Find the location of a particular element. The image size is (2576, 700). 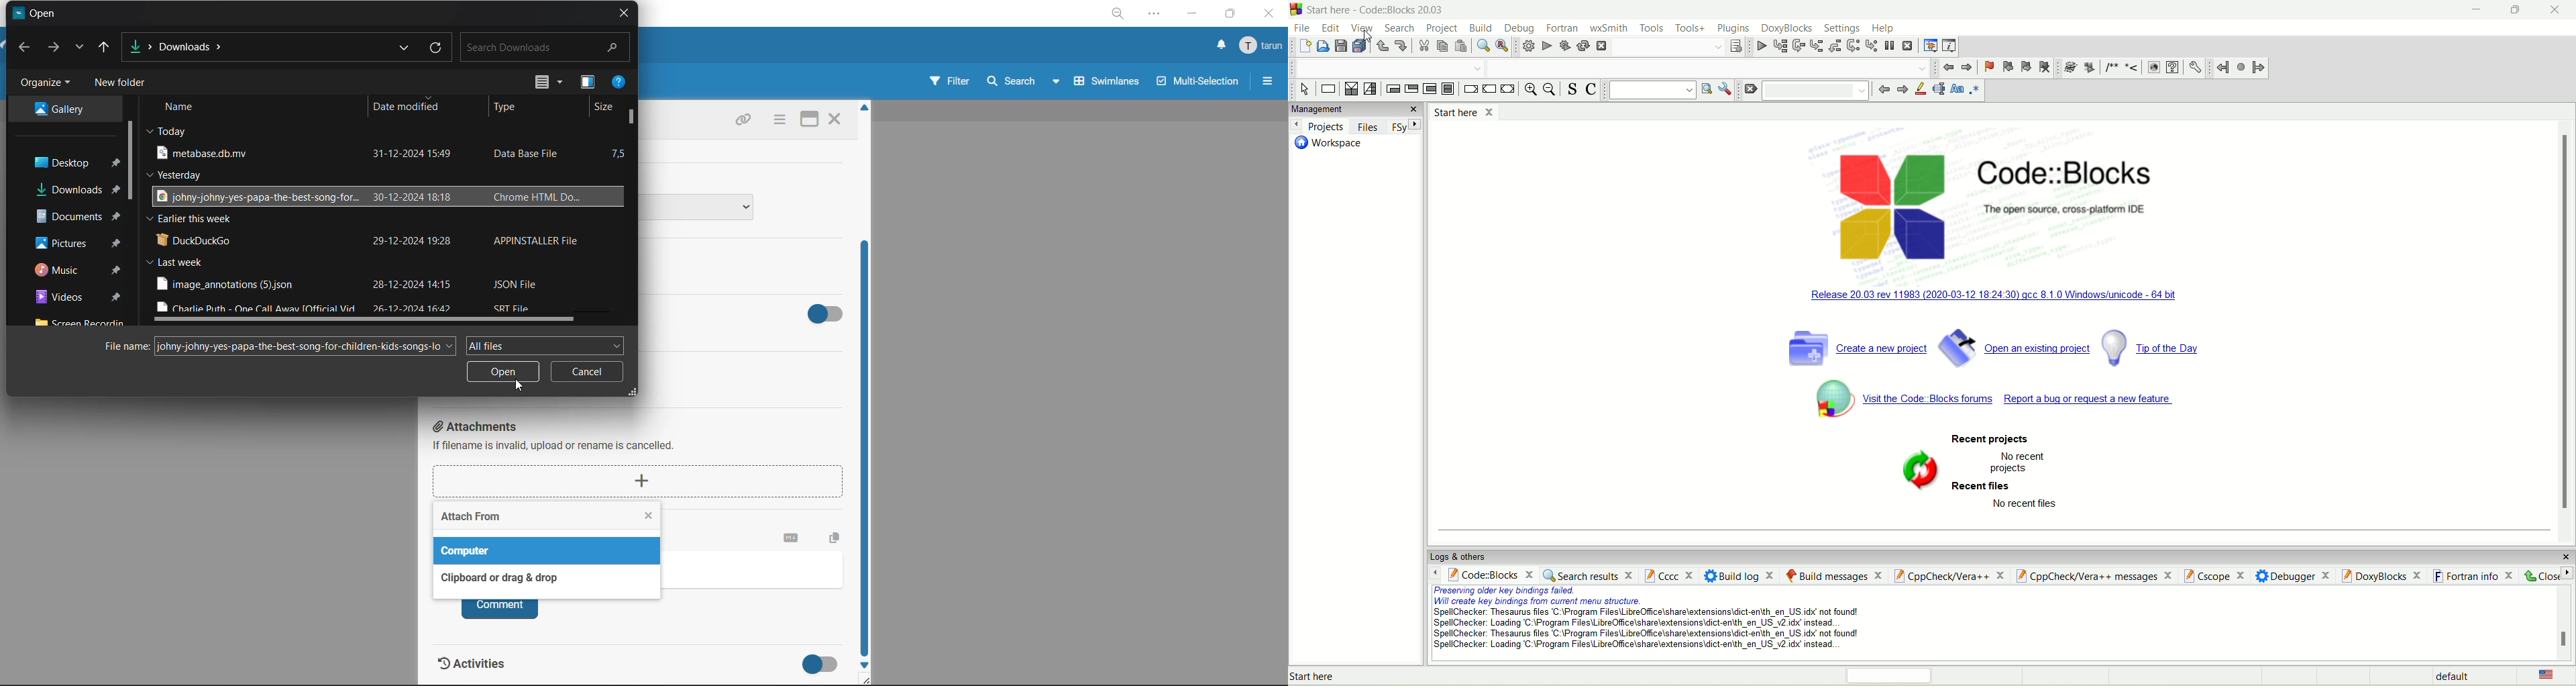

swimlanes is located at coordinates (1108, 81).